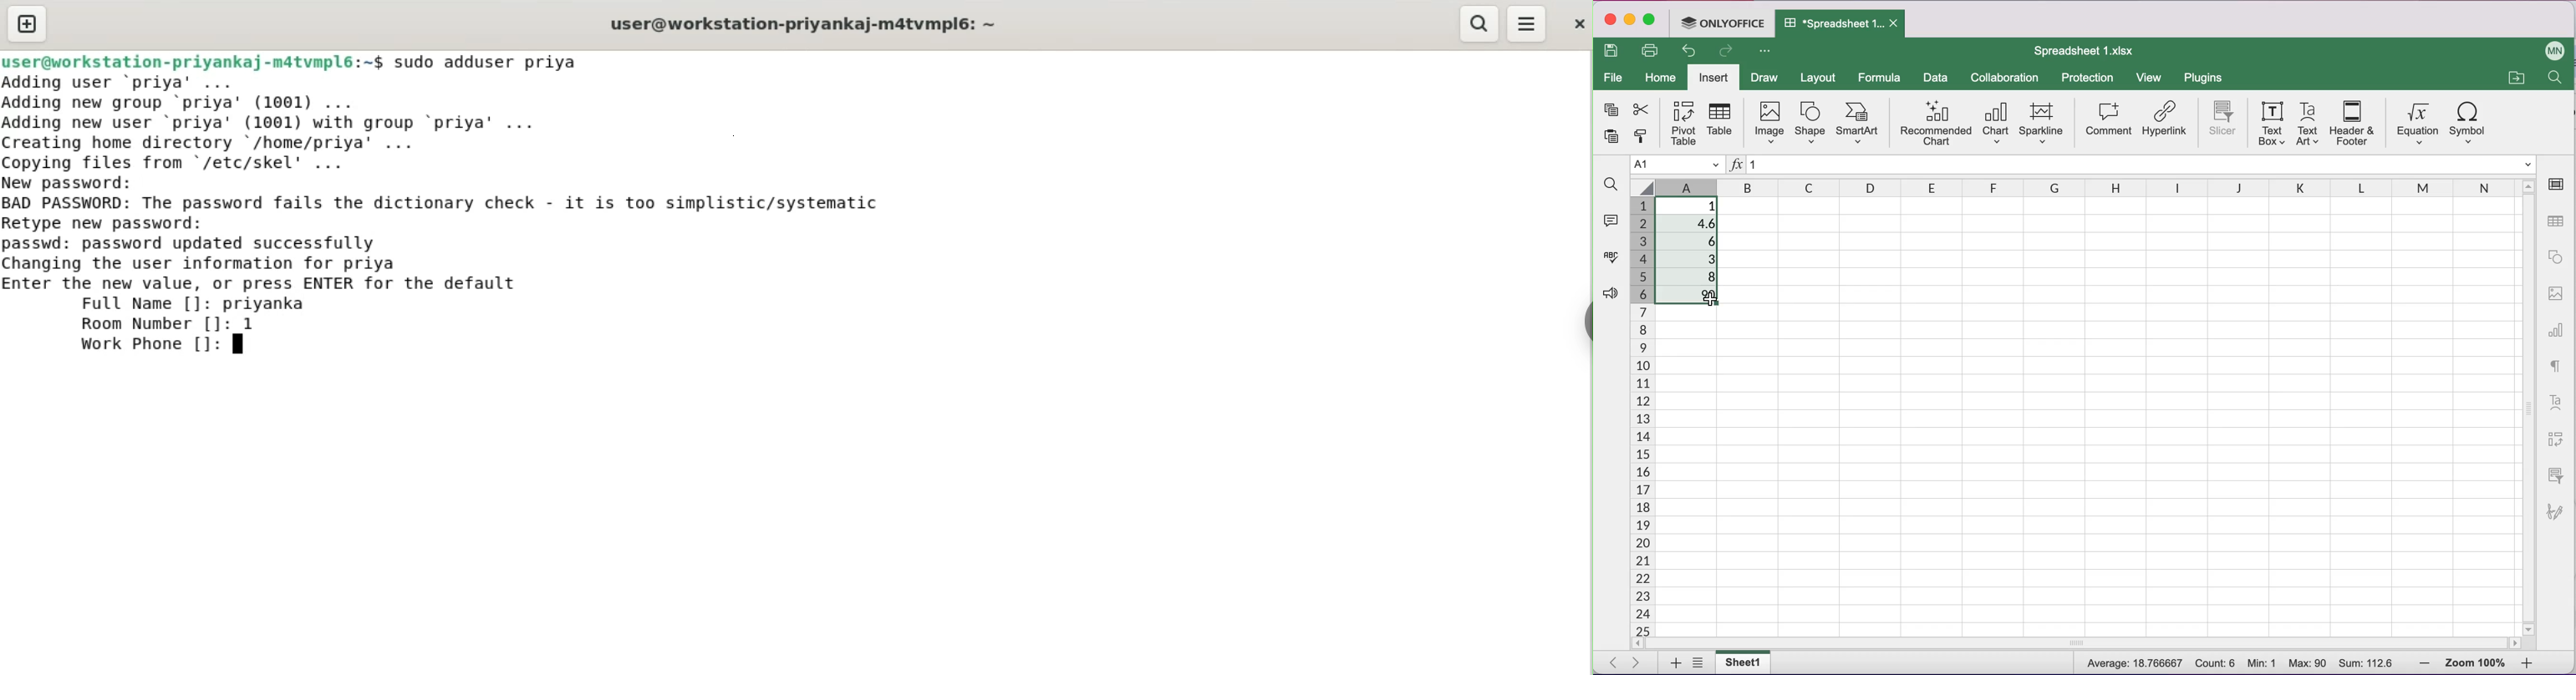 This screenshot has height=700, width=2576. Describe the element at coordinates (1688, 205) in the screenshot. I see `1` at that location.